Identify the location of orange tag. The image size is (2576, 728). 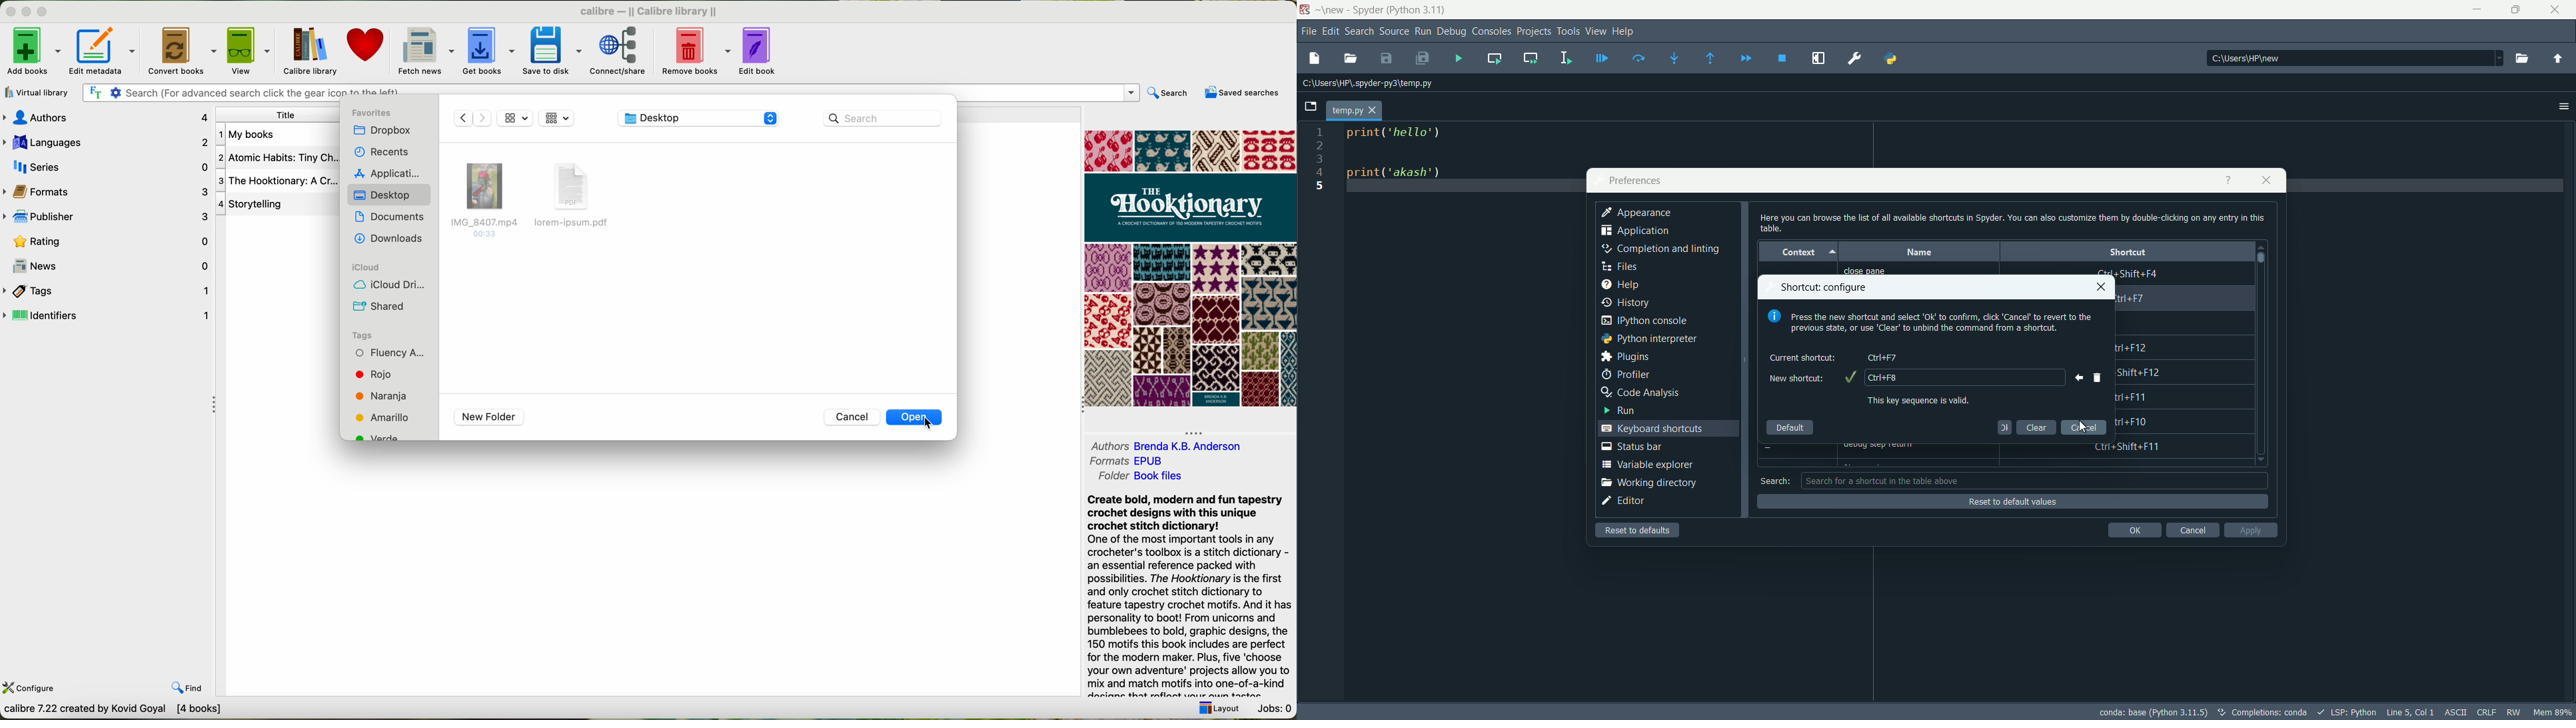
(381, 397).